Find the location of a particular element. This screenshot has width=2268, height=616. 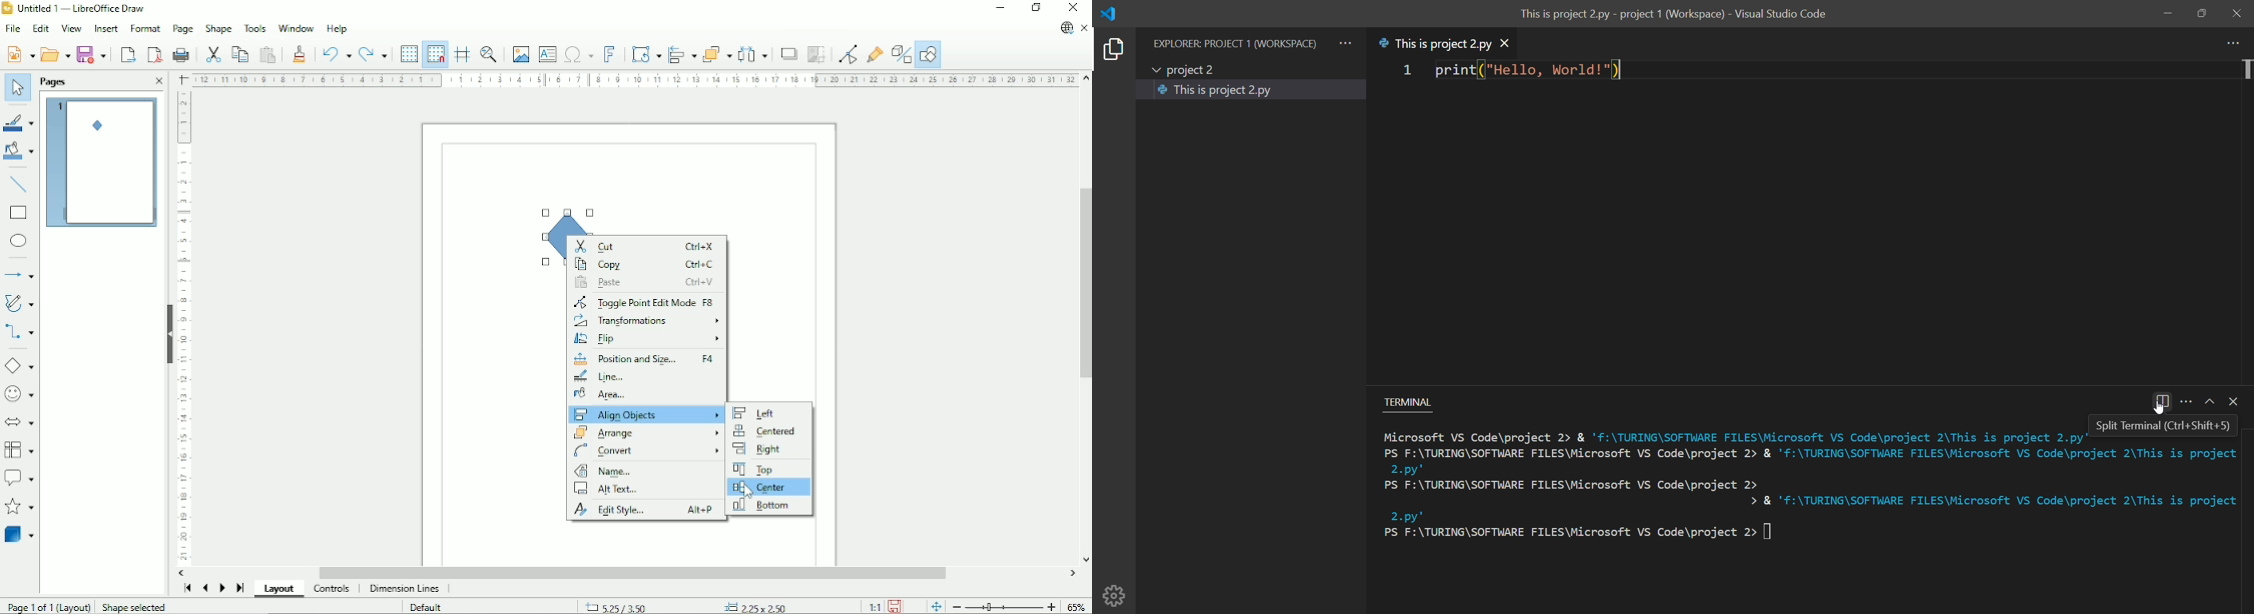

Hide is located at coordinates (168, 334).